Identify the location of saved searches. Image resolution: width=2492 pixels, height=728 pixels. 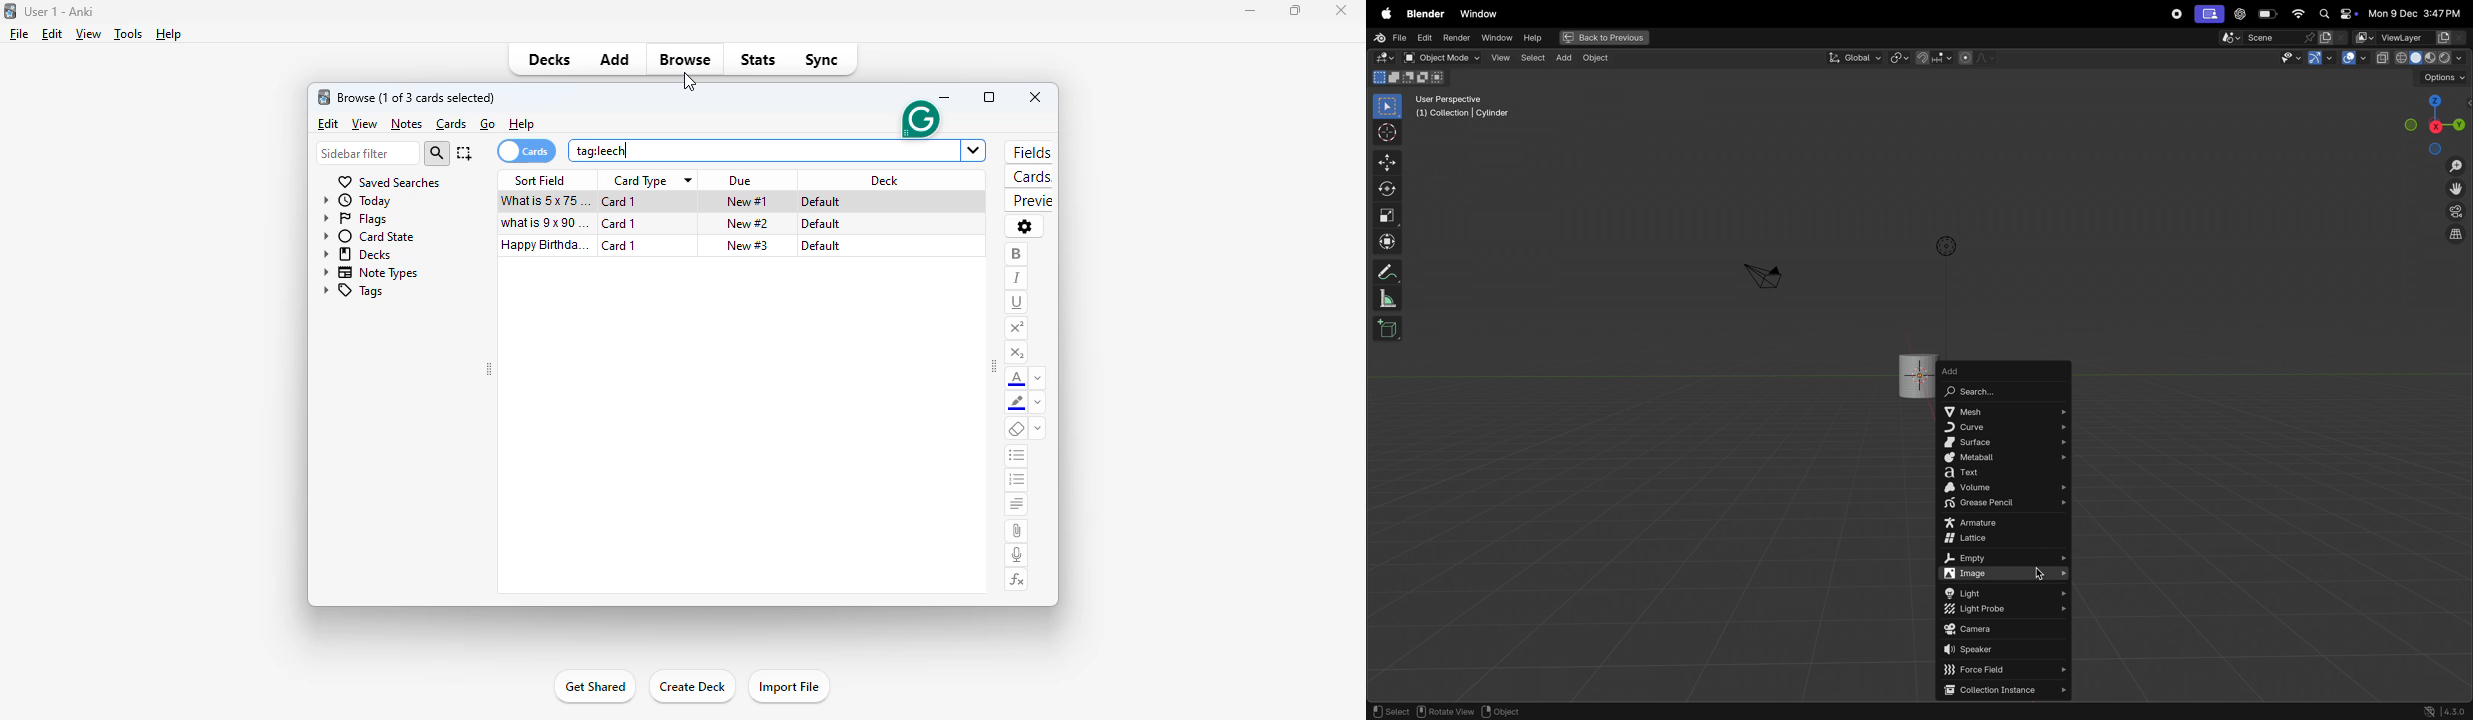
(388, 183).